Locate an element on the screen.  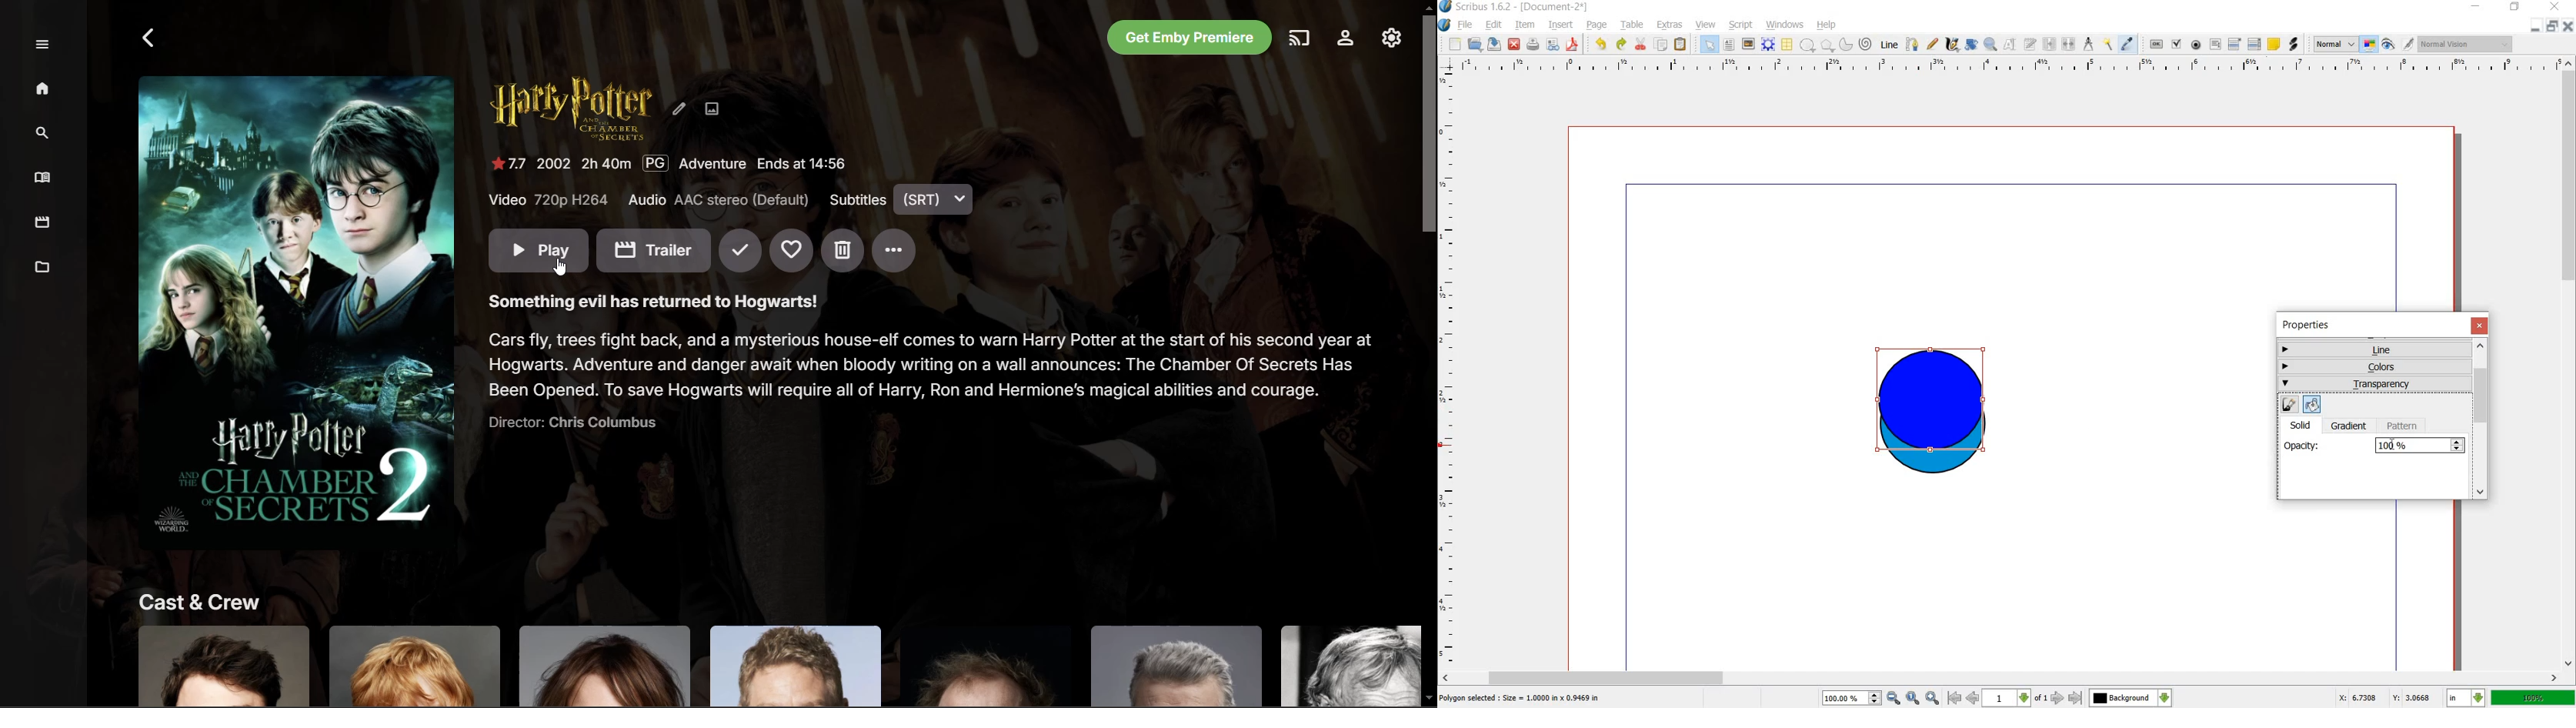
minimize is located at coordinates (2535, 27).